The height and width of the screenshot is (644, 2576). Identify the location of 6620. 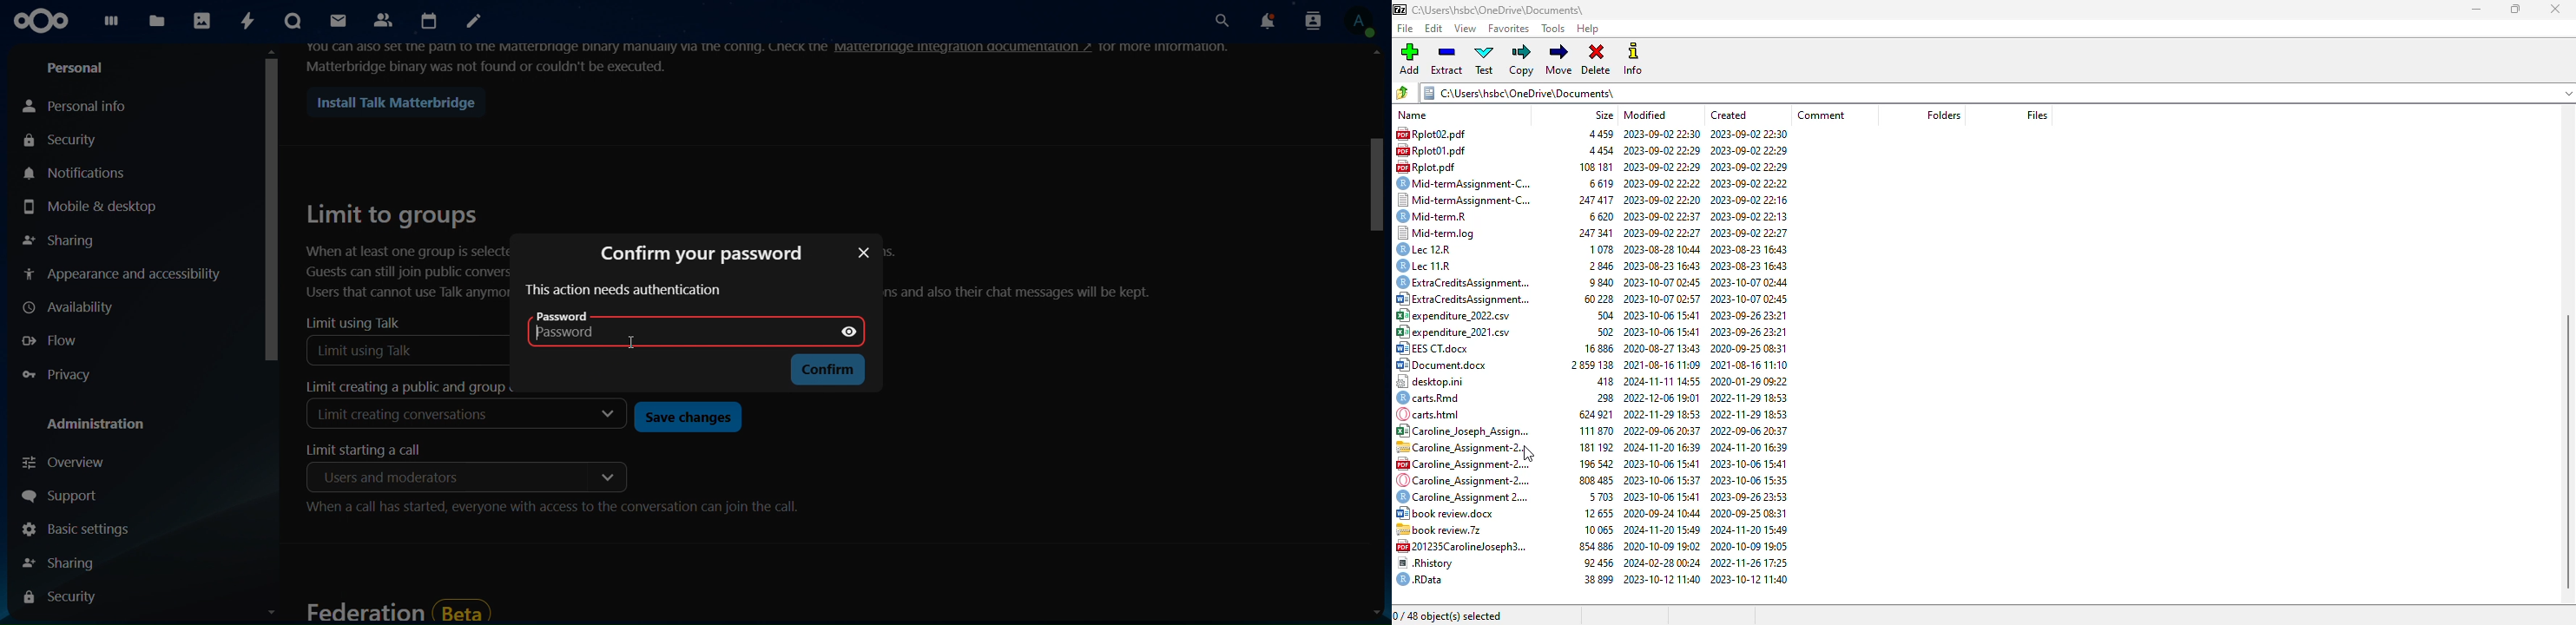
(1601, 215).